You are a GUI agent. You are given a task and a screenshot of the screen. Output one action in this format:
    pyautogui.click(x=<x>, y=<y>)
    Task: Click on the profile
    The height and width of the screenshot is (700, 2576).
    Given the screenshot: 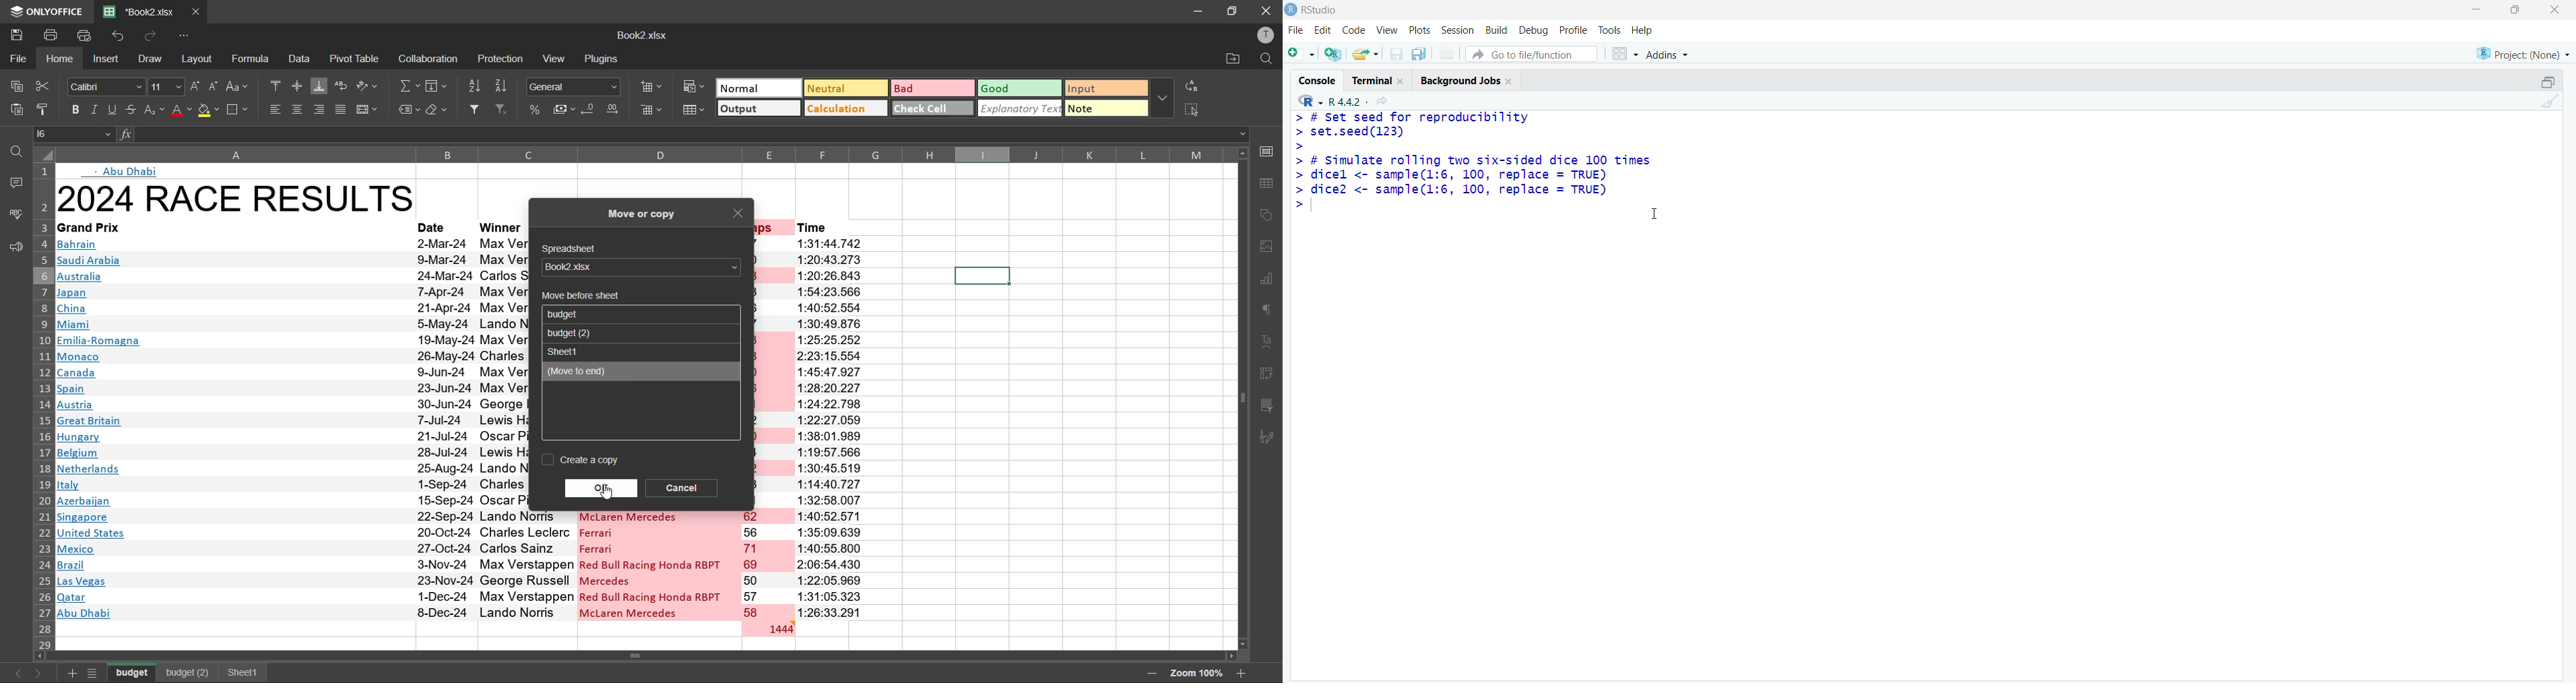 What is the action you would take?
    pyautogui.click(x=1575, y=31)
    